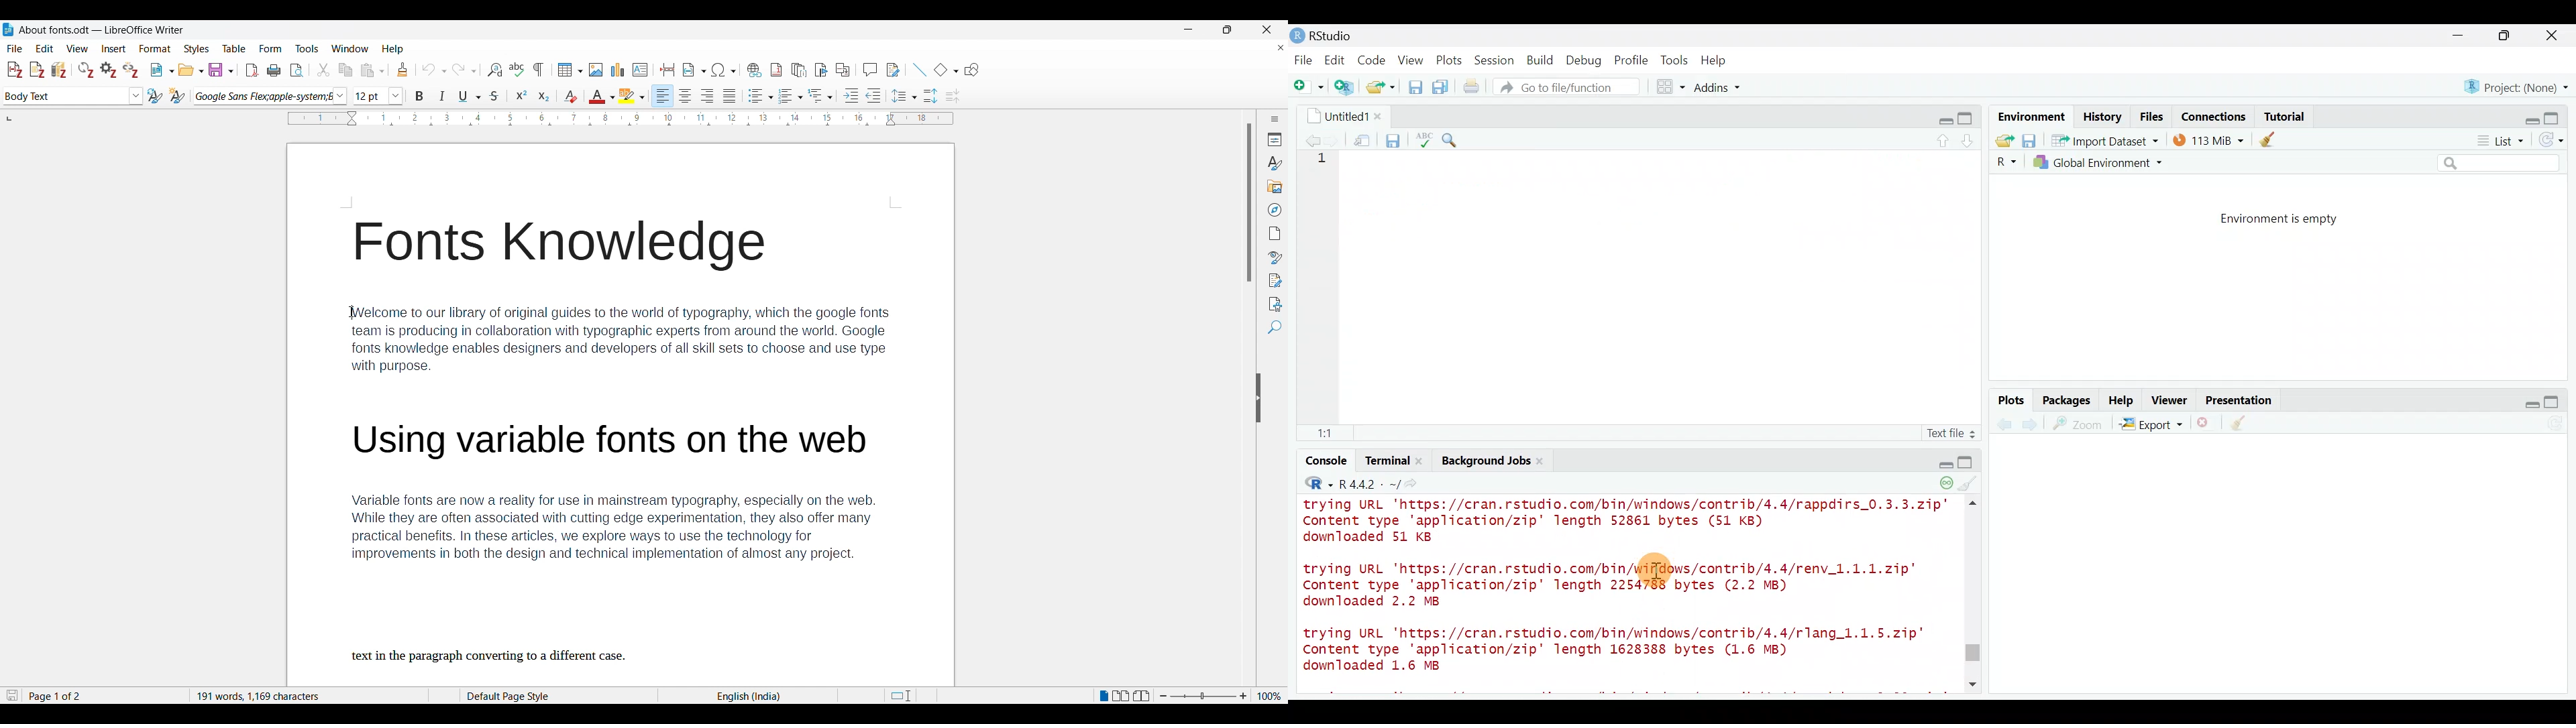 Image resolution: width=2576 pixels, height=728 pixels. What do you see at coordinates (2525, 402) in the screenshot?
I see `Restore down` at bounding box center [2525, 402].